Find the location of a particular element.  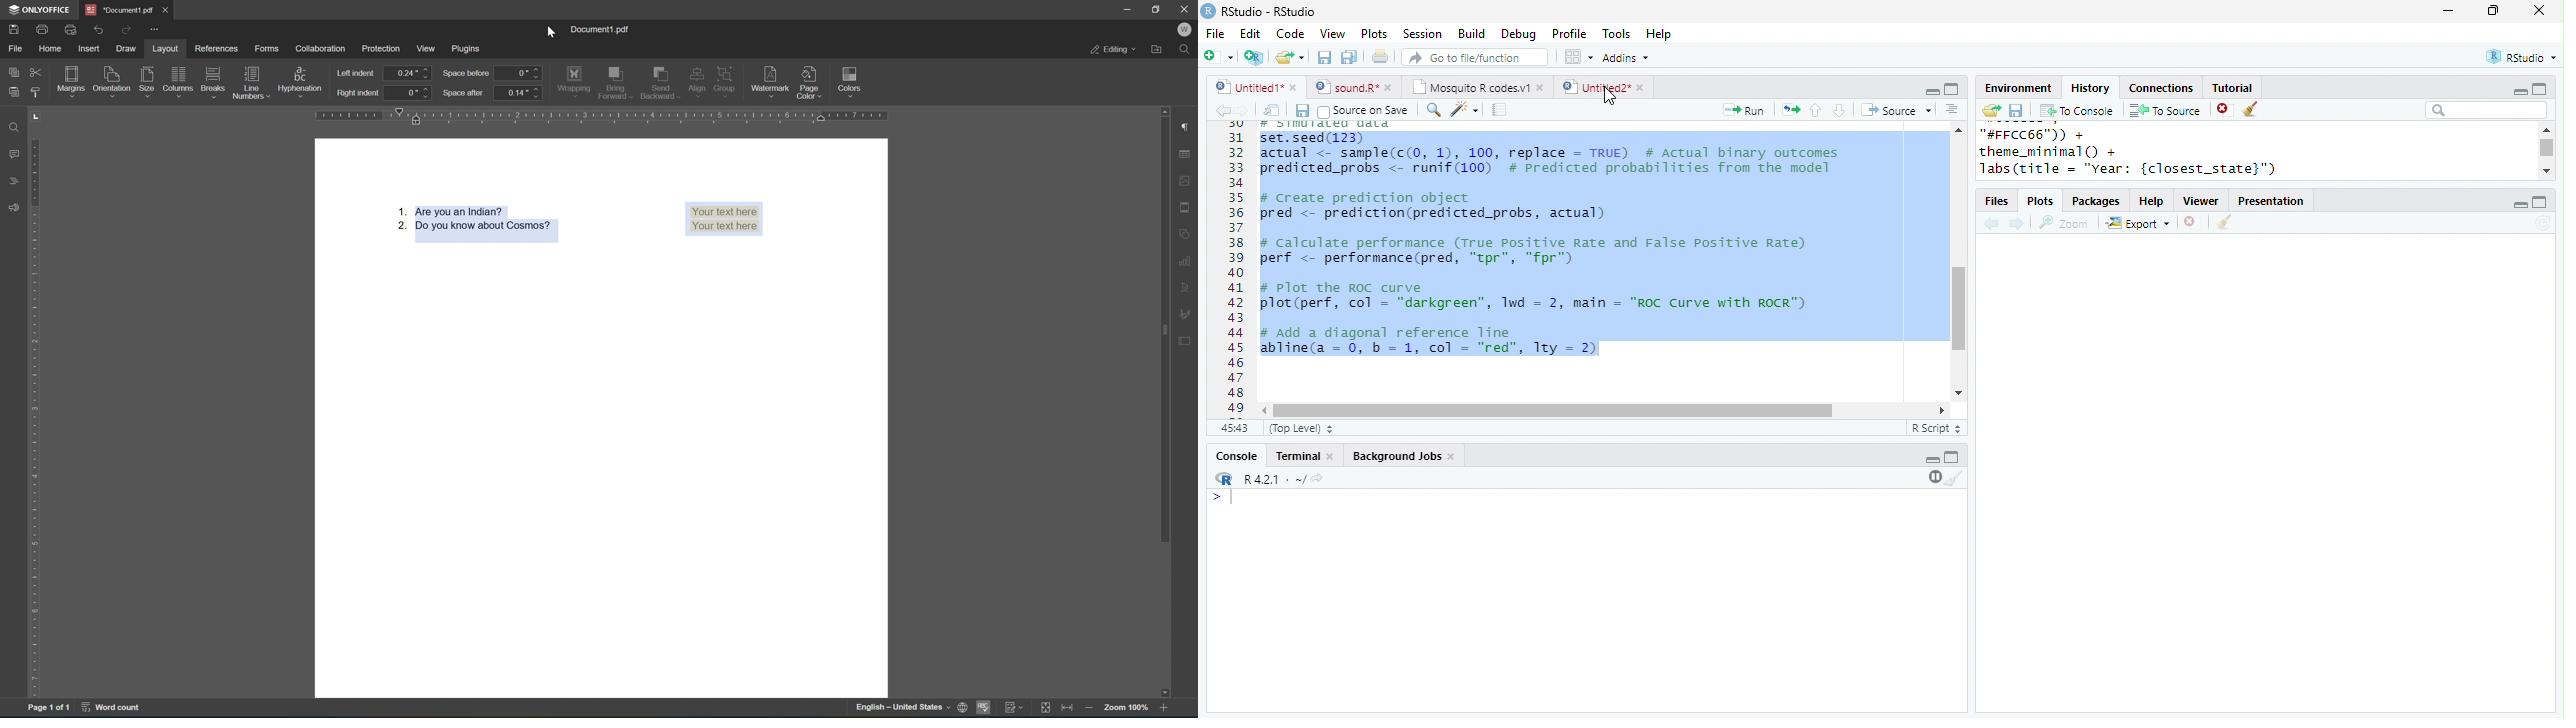

Tutorial is located at coordinates (2231, 87).